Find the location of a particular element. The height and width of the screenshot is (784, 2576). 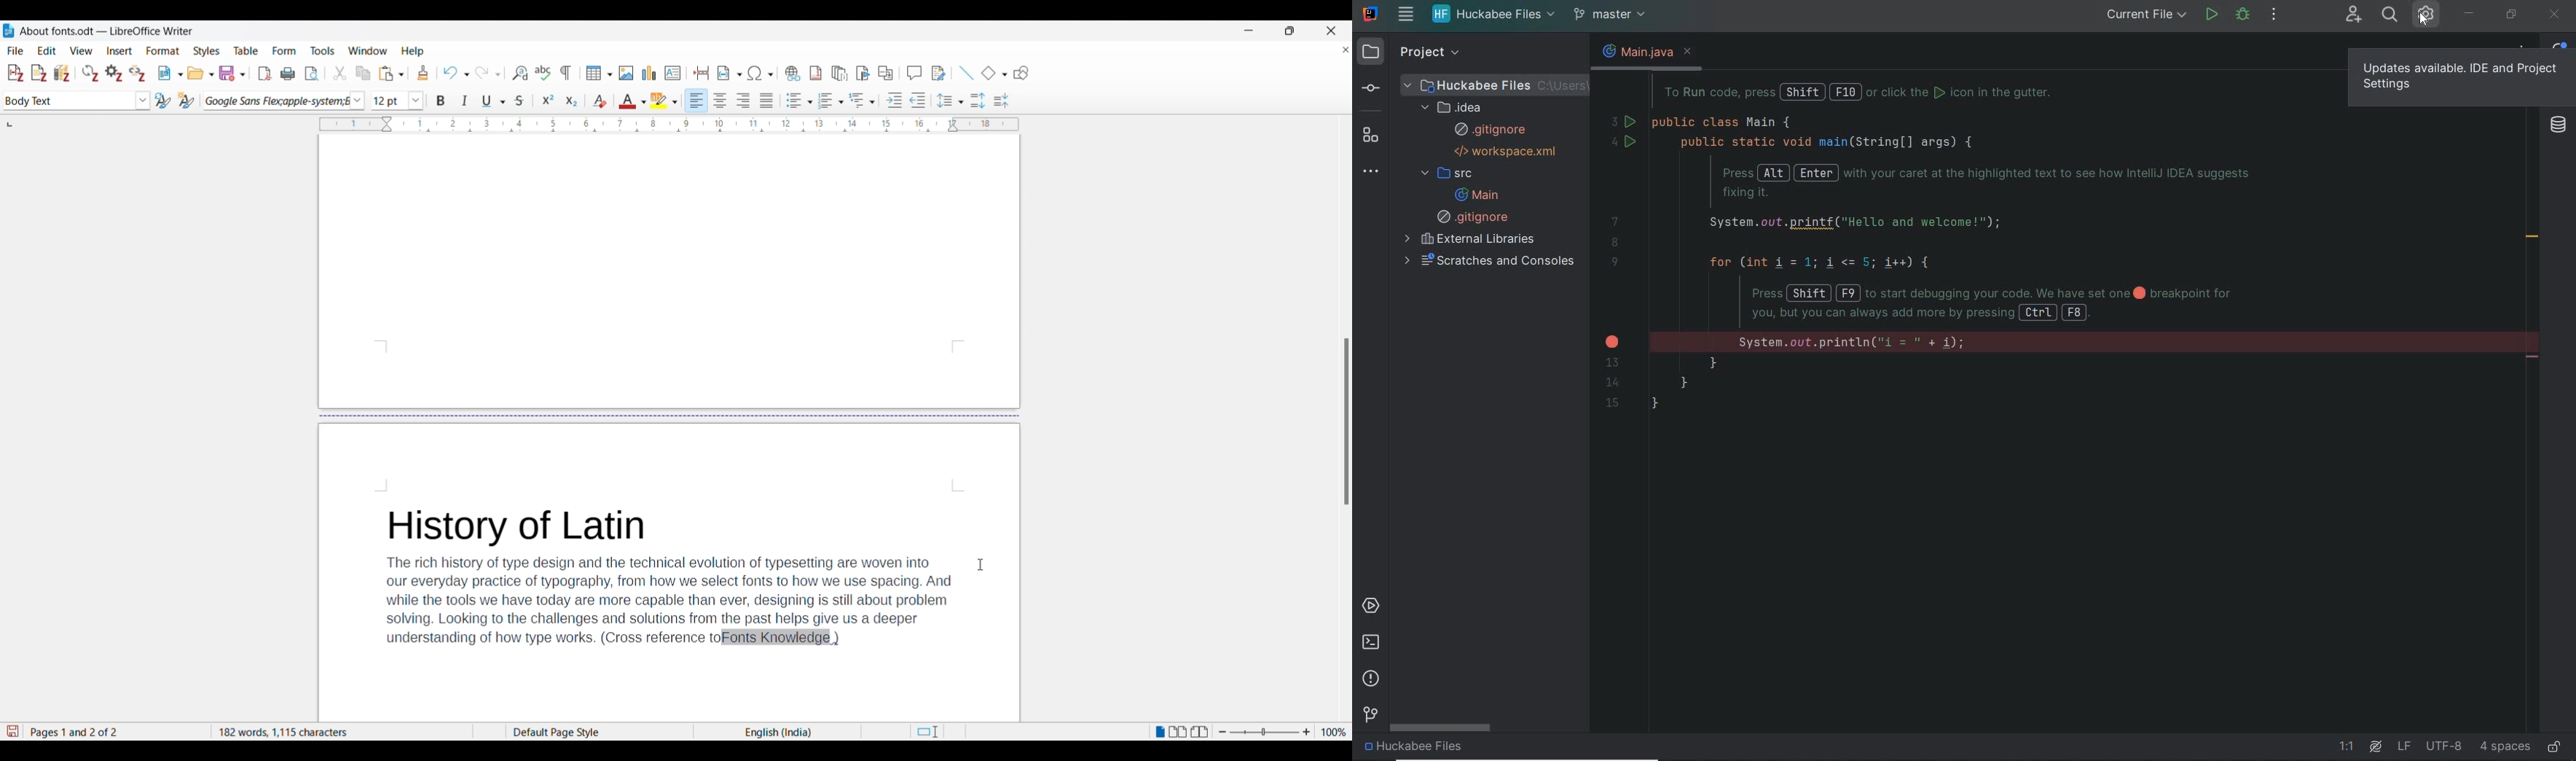

Align center is located at coordinates (720, 99).